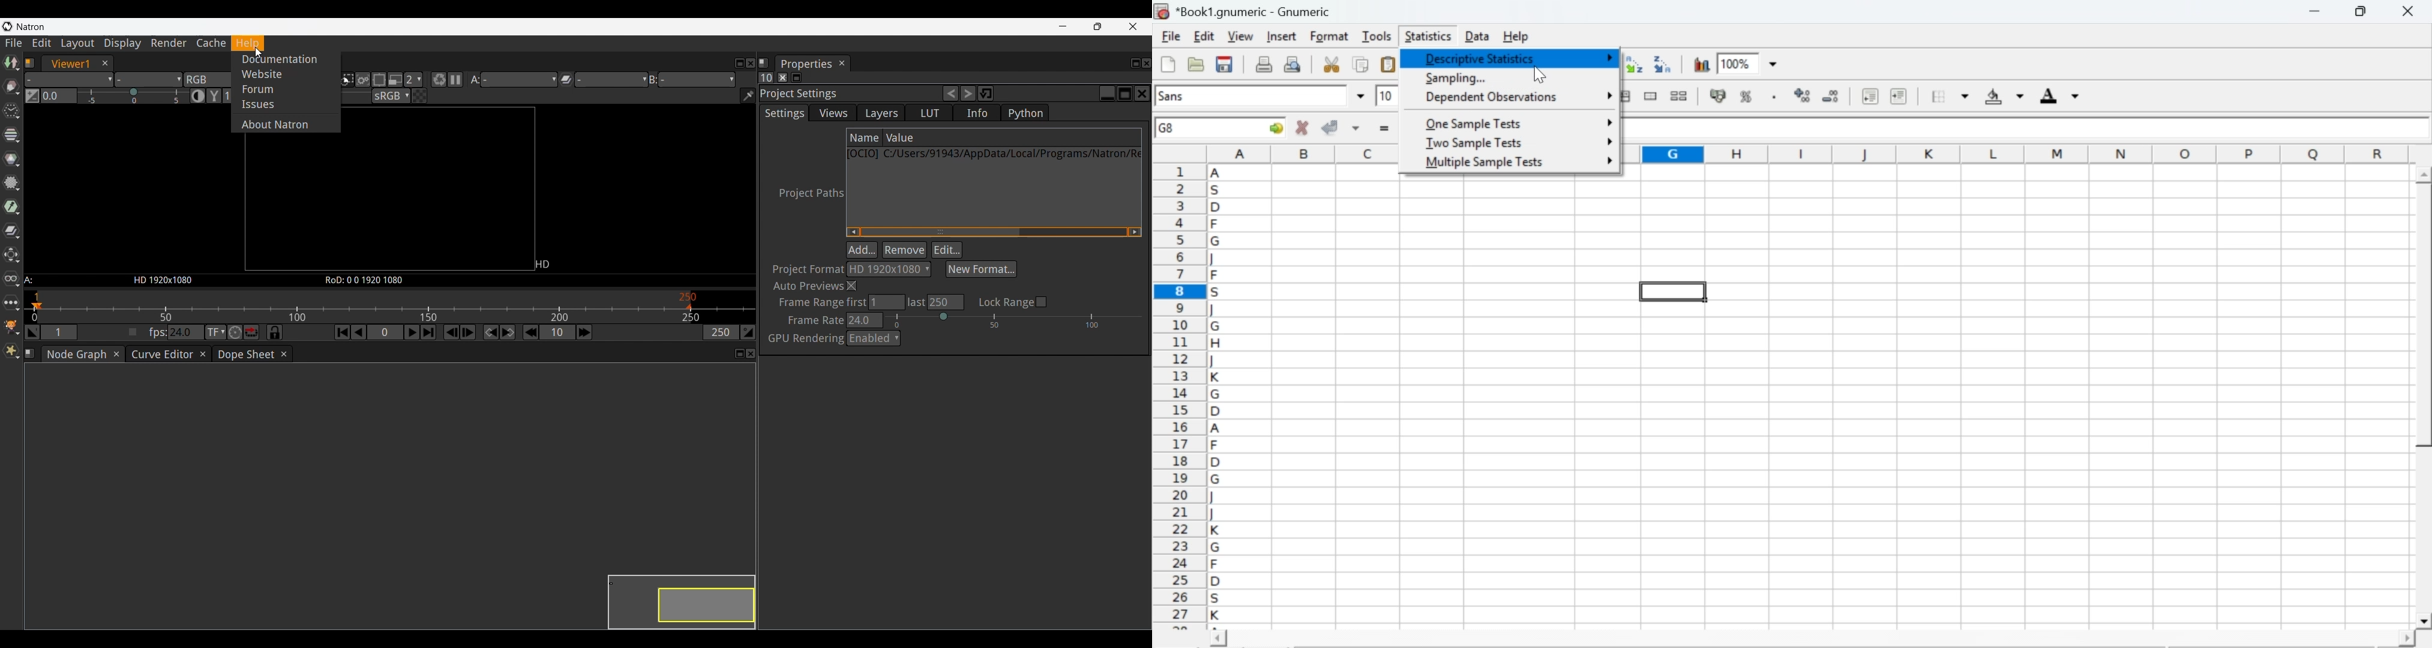  Describe the element at coordinates (1610, 93) in the screenshot. I see `more` at that location.